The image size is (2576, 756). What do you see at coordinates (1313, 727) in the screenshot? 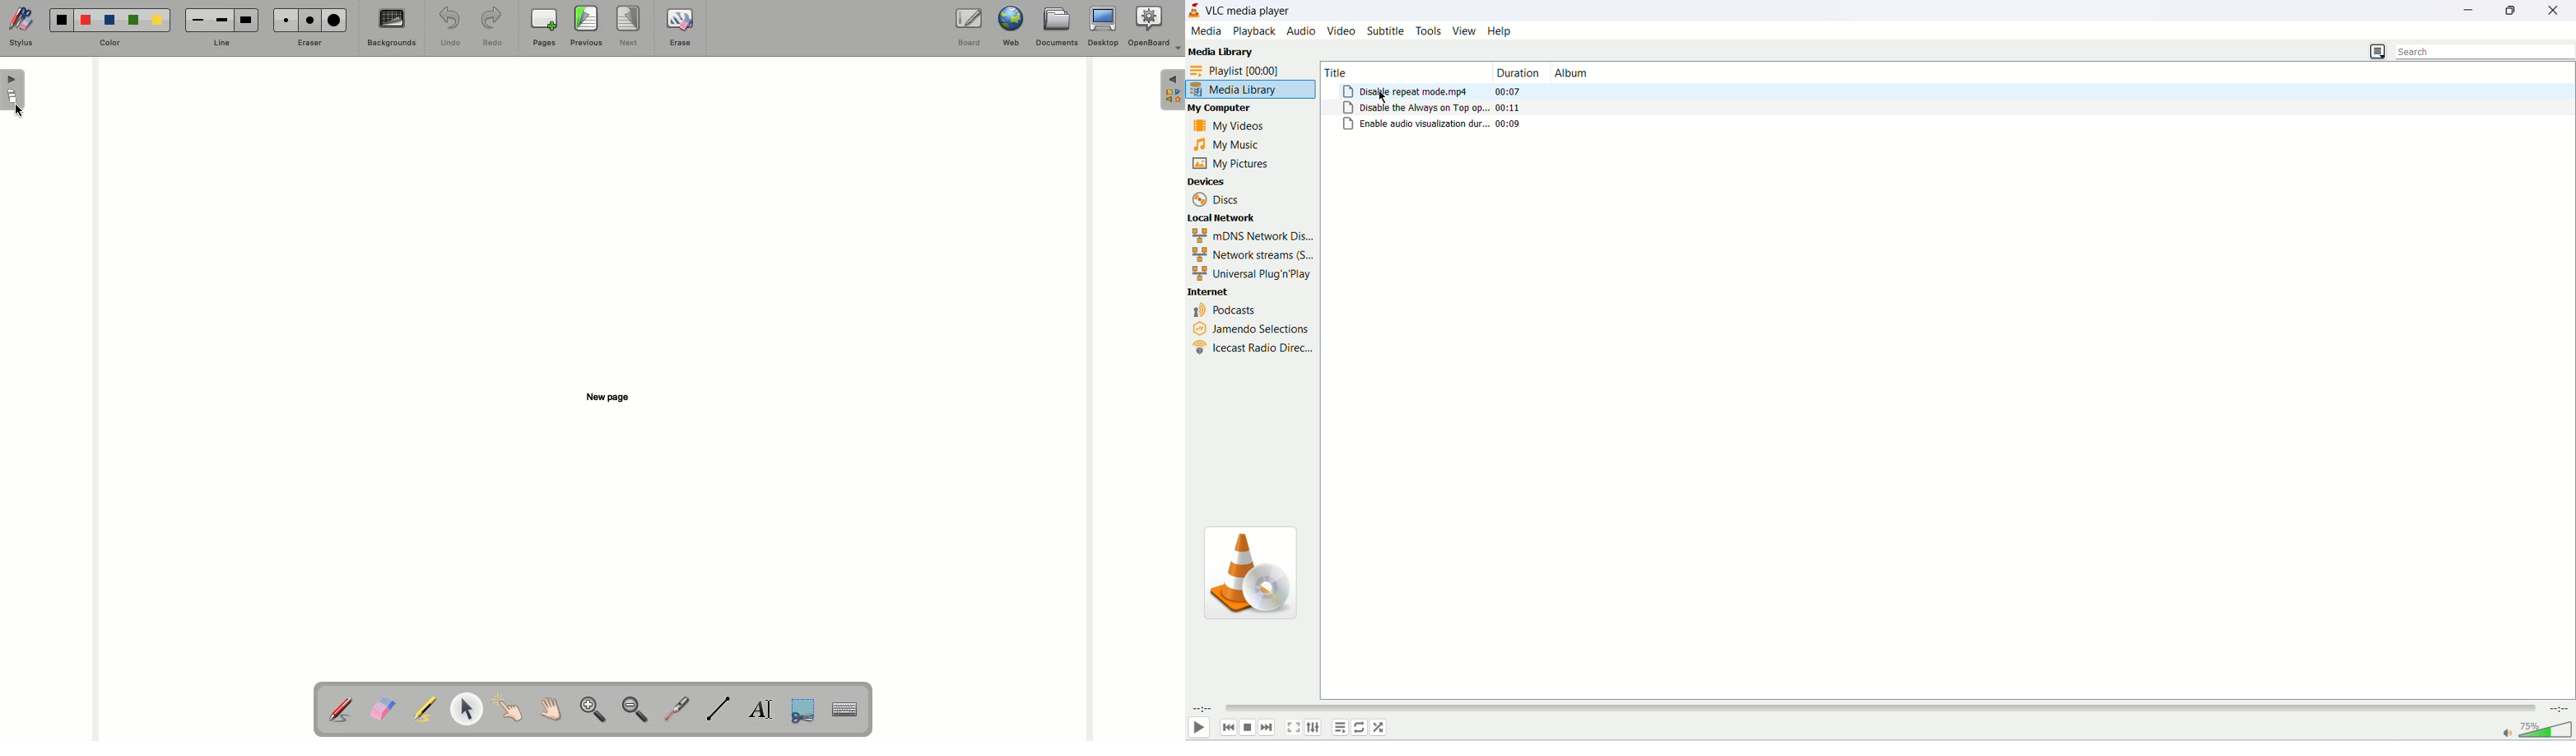
I see `extended settings` at bounding box center [1313, 727].